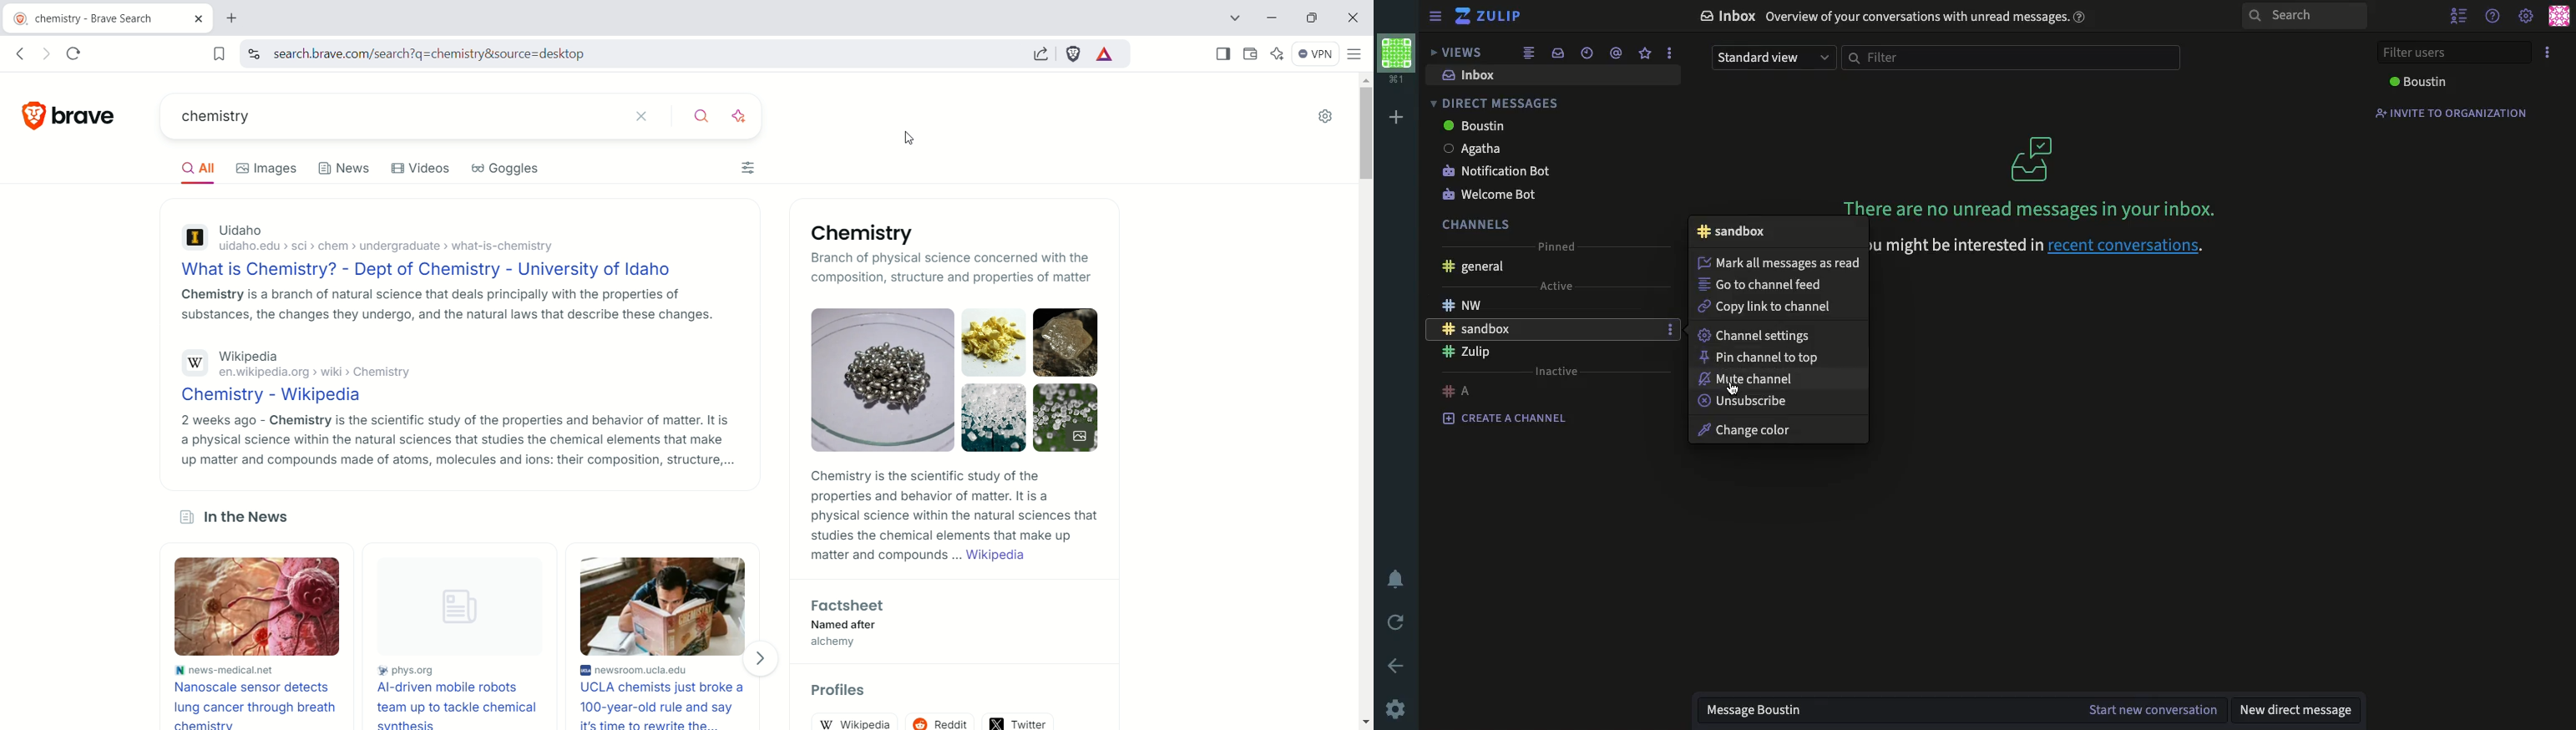  Describe the element at coordinates (2525, 15) in the screenshot. I see `settings` at that location.